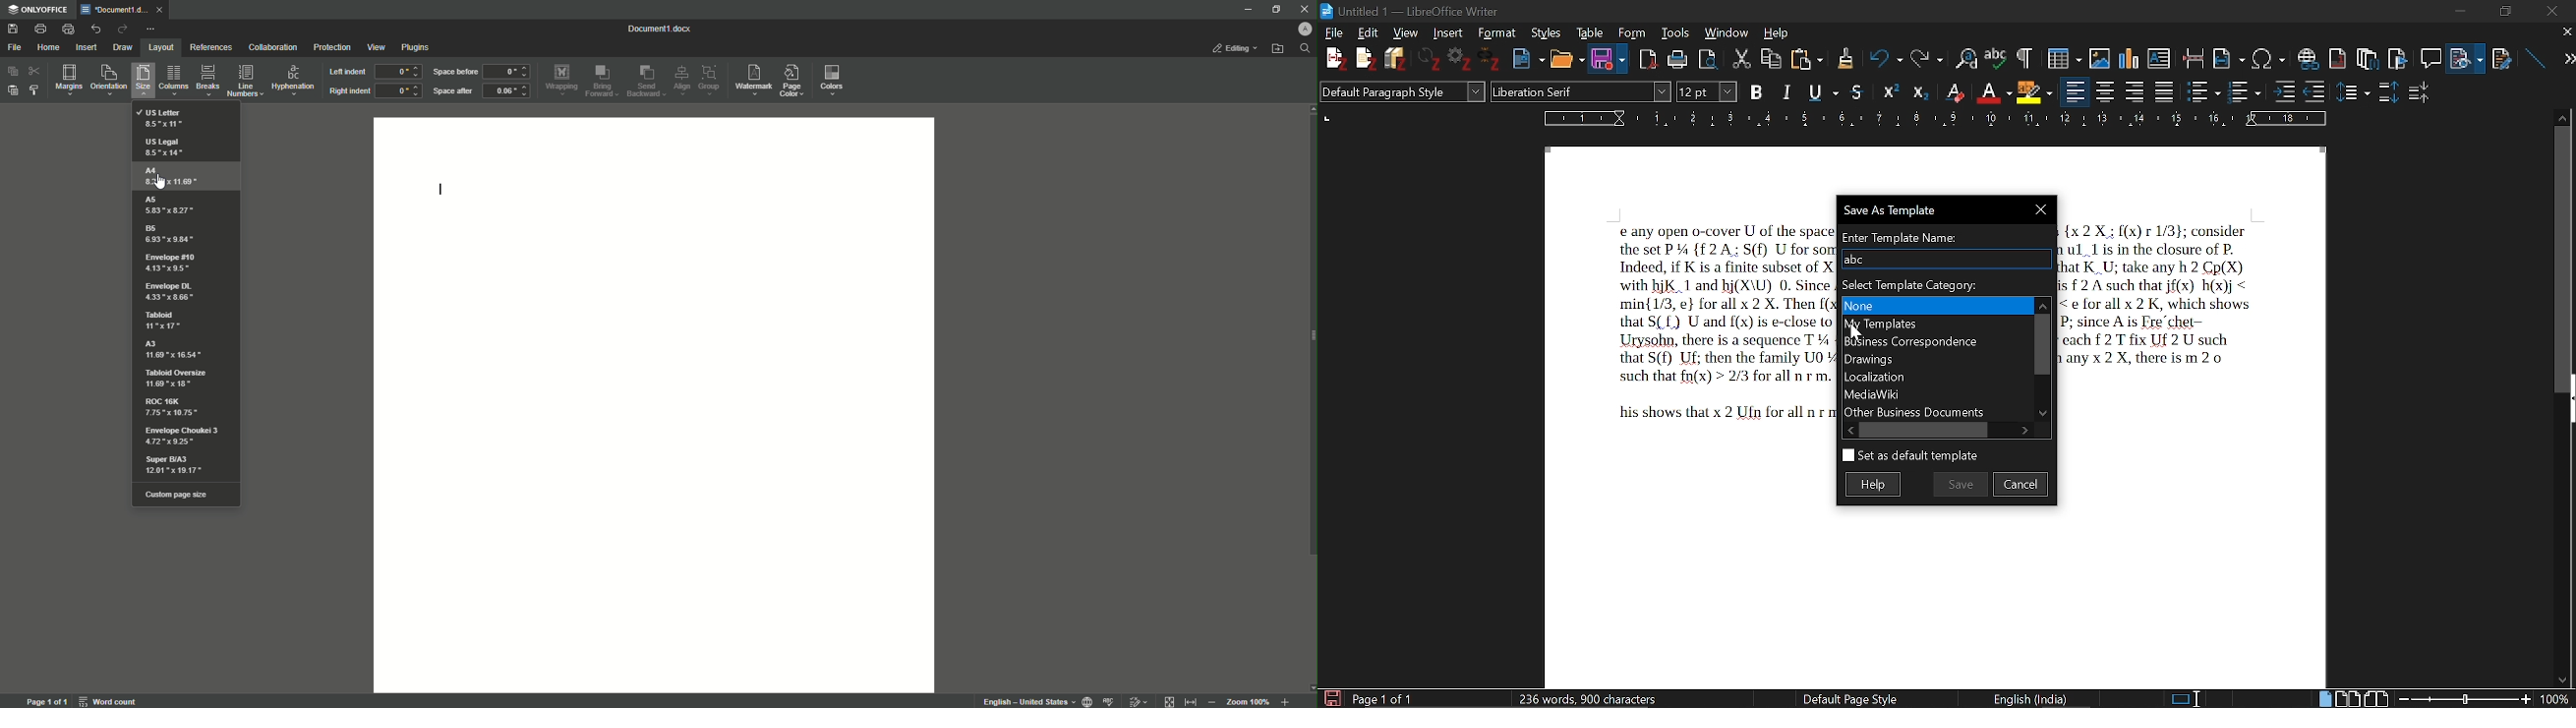  I want to click on Fit to Width, so click(1192, 698).